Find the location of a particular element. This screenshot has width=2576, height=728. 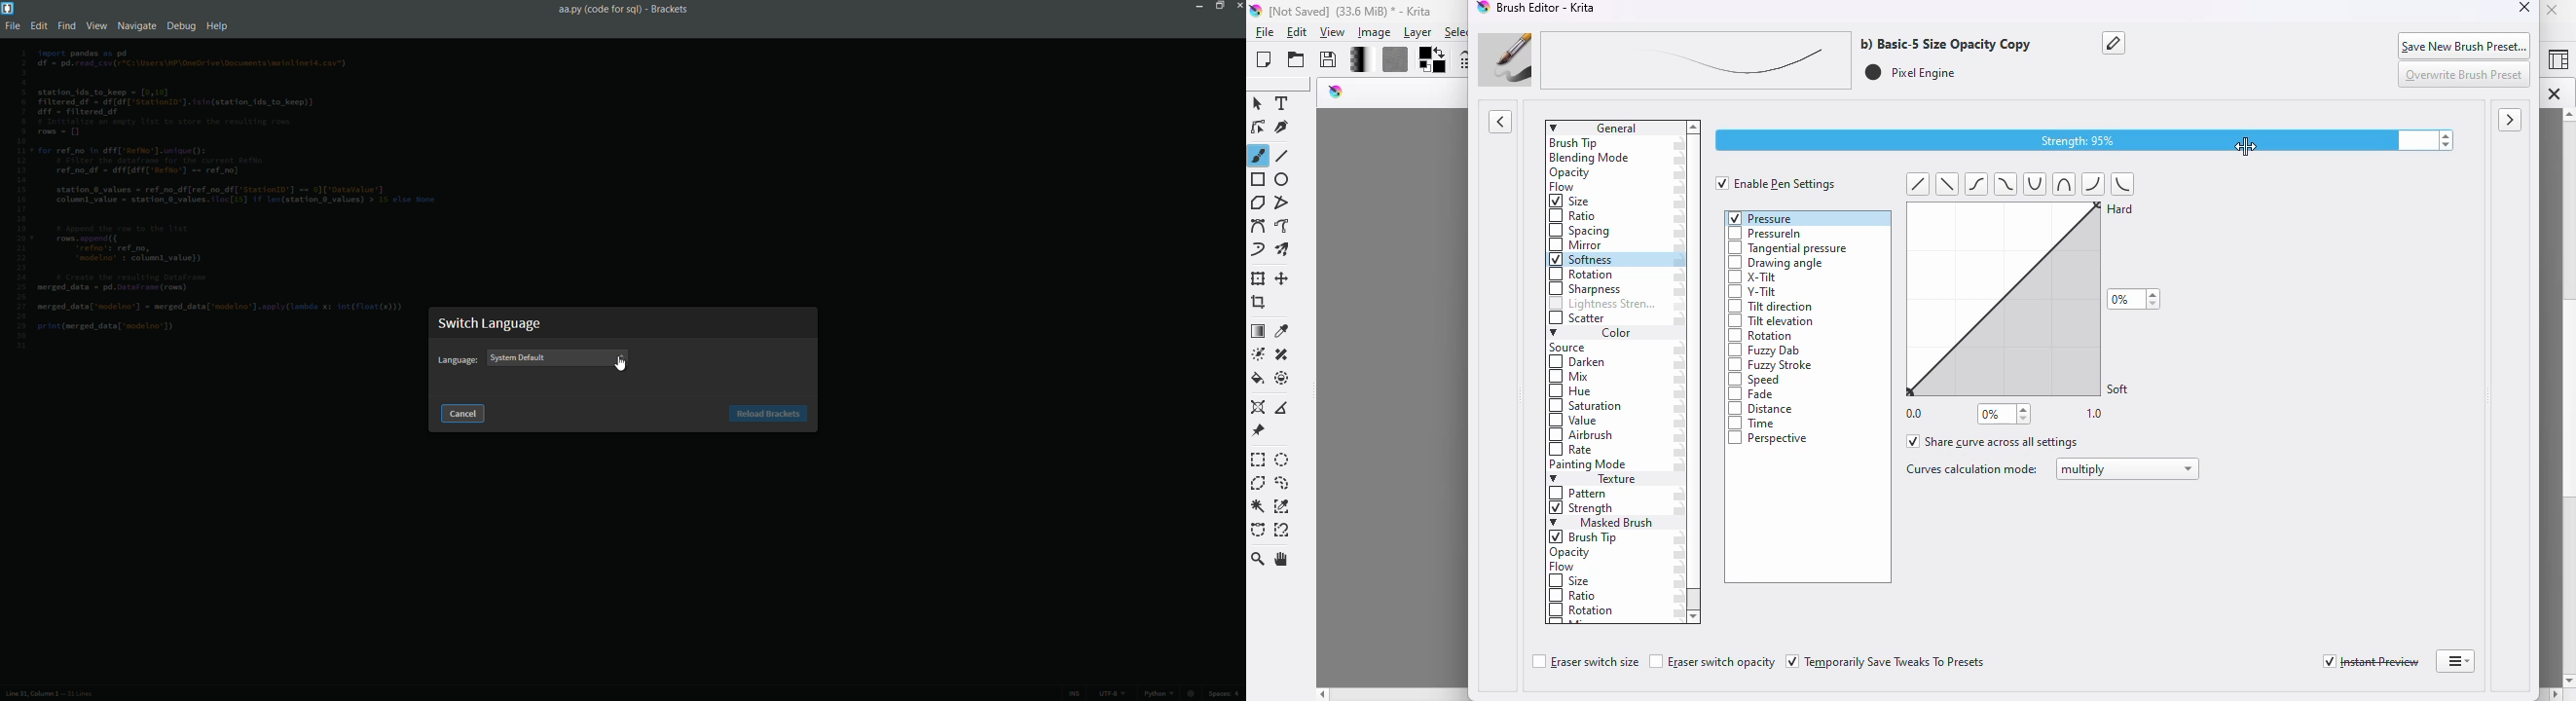

reference images tool is located at coordinates (1258, 431).